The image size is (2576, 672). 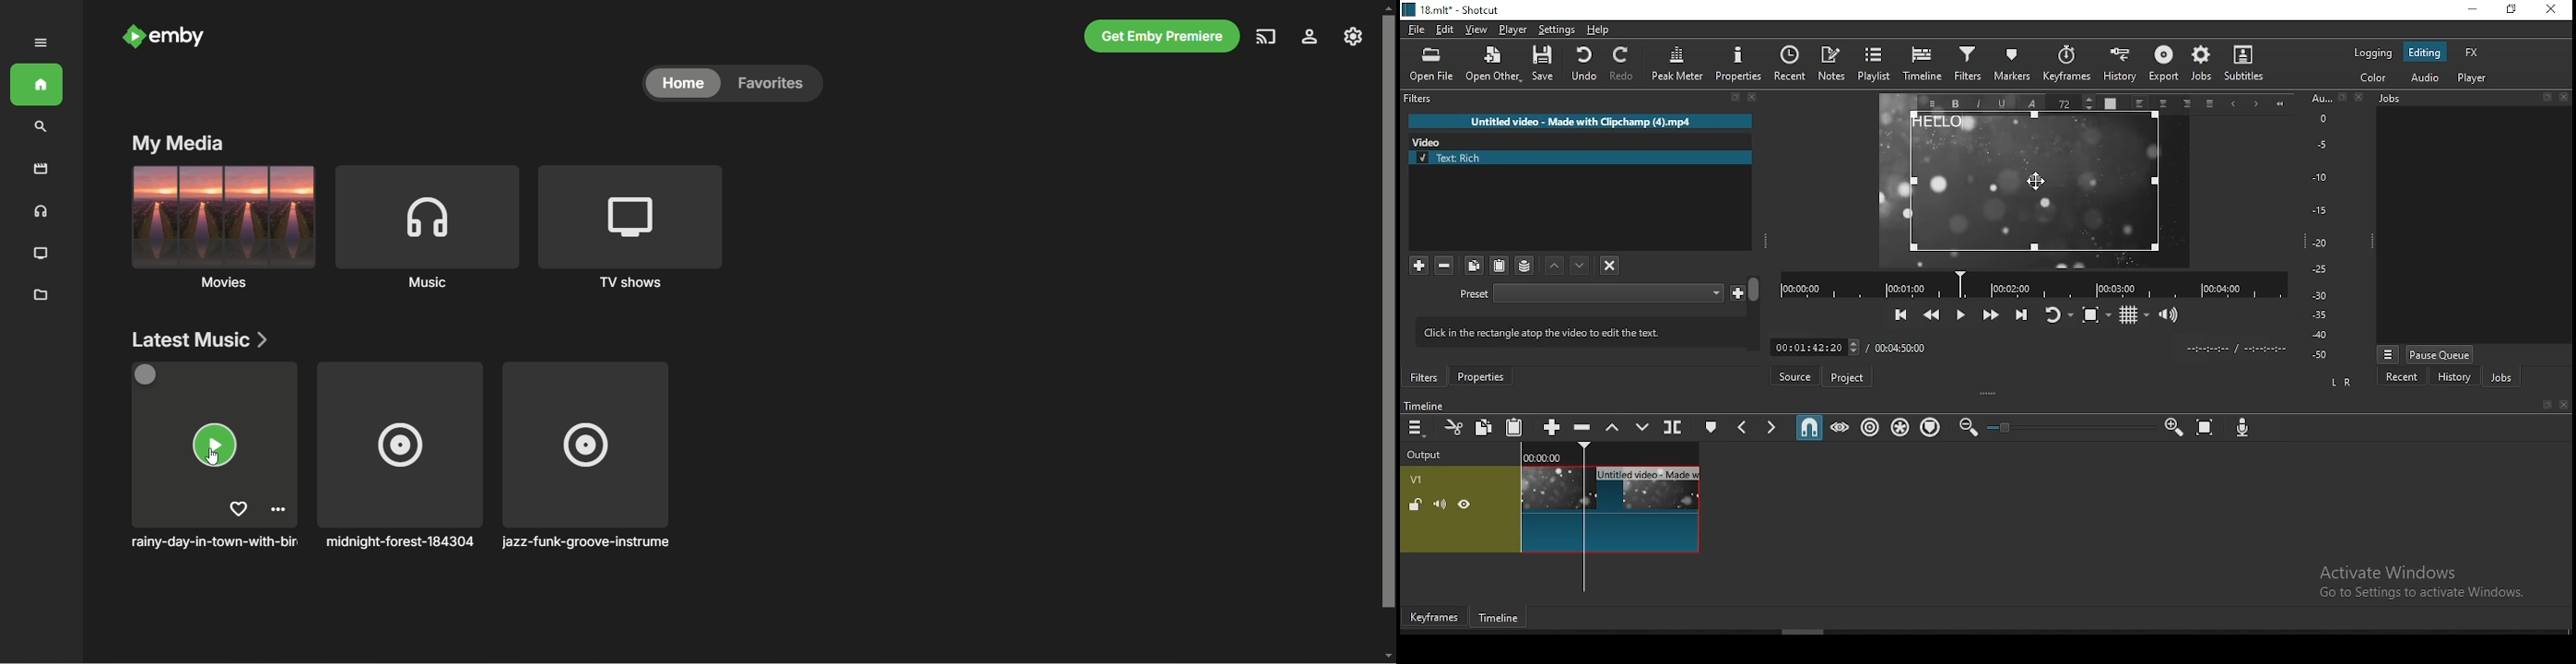 What do you see at coordinates (680, 84) in the screenshot?
I see `home` at bounding box center [680, 84].